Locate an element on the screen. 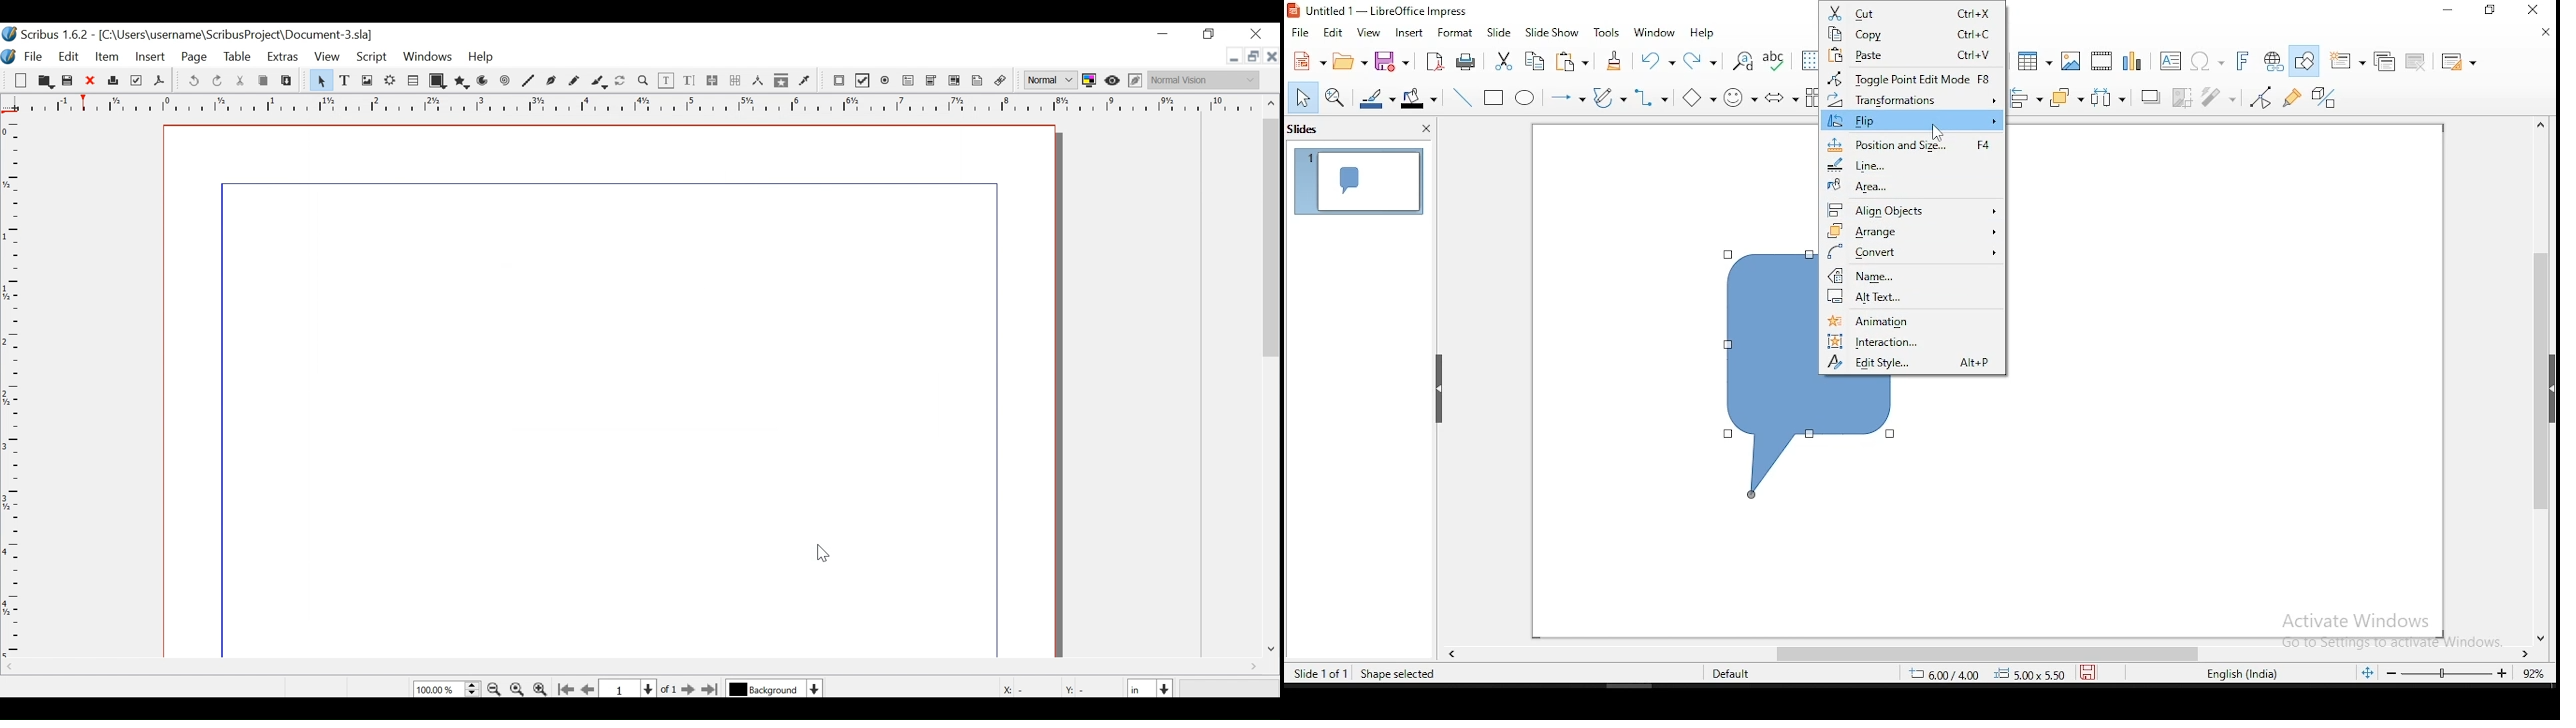 This screenshot has height=728, width=2576. Text Frame is located at coordinates (345, 80).